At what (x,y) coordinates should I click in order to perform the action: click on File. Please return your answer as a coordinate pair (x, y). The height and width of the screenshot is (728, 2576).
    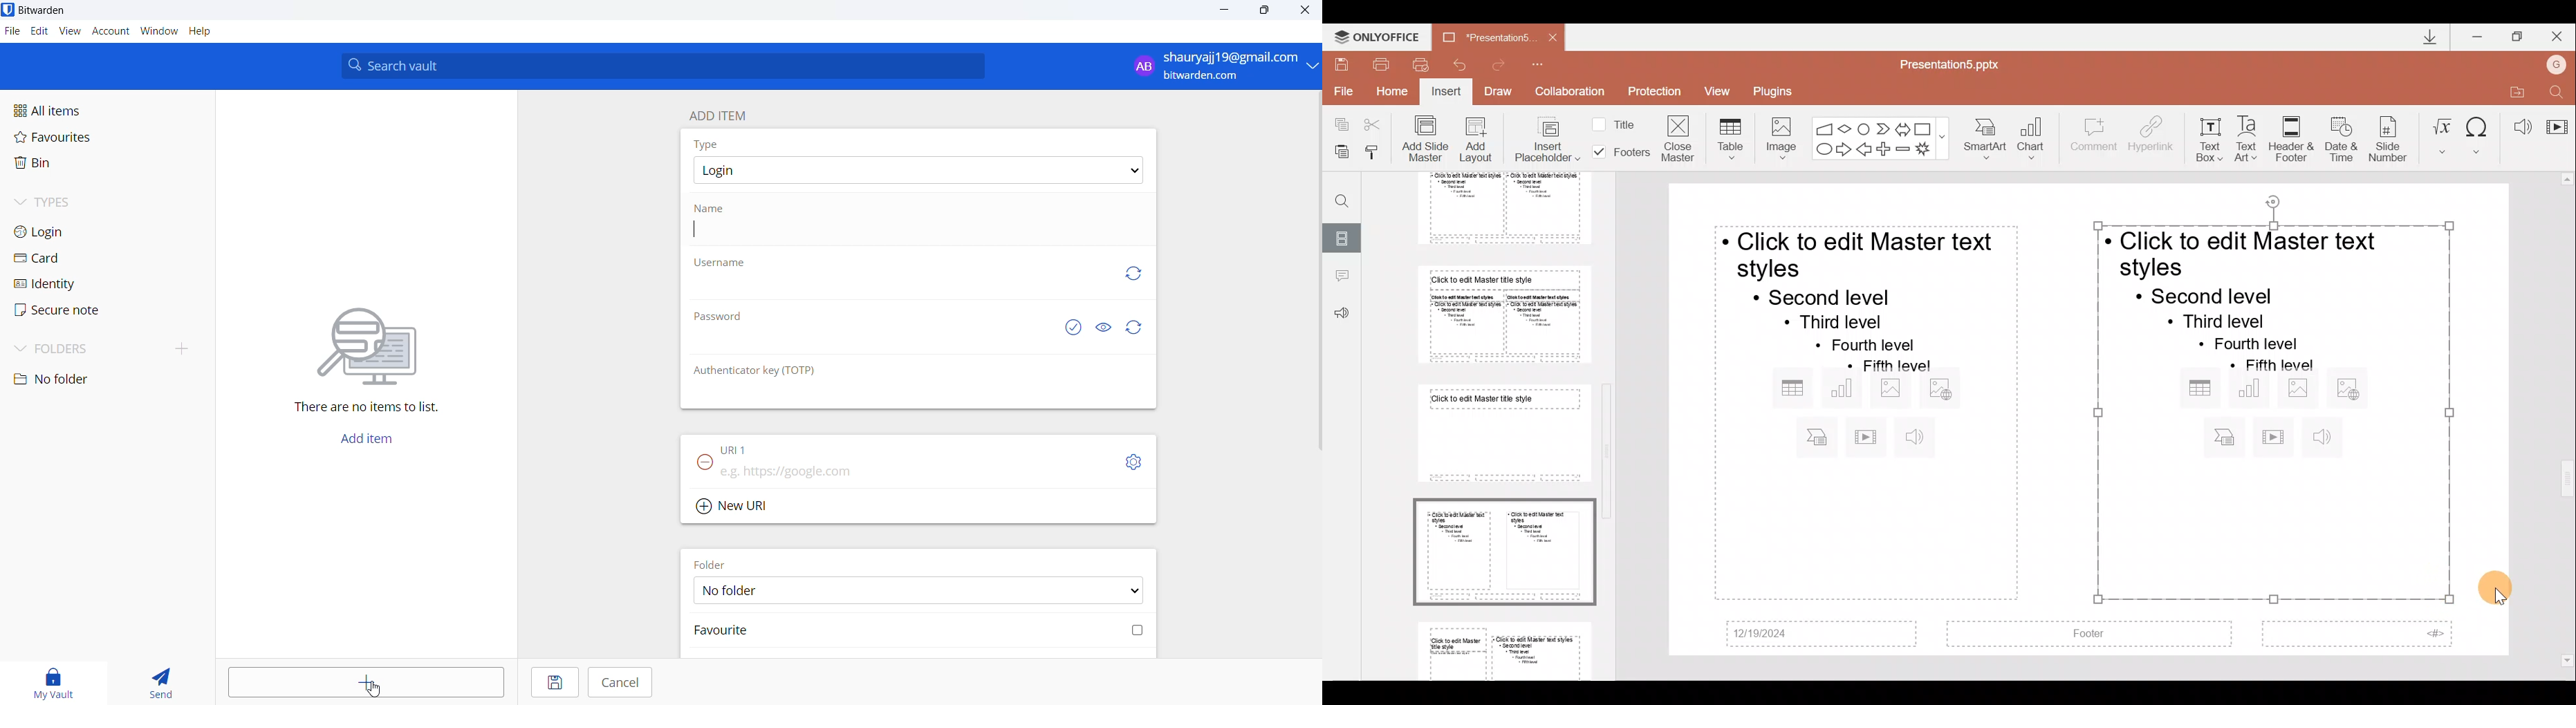
    Looking at the image, I should click on (1341, 91).